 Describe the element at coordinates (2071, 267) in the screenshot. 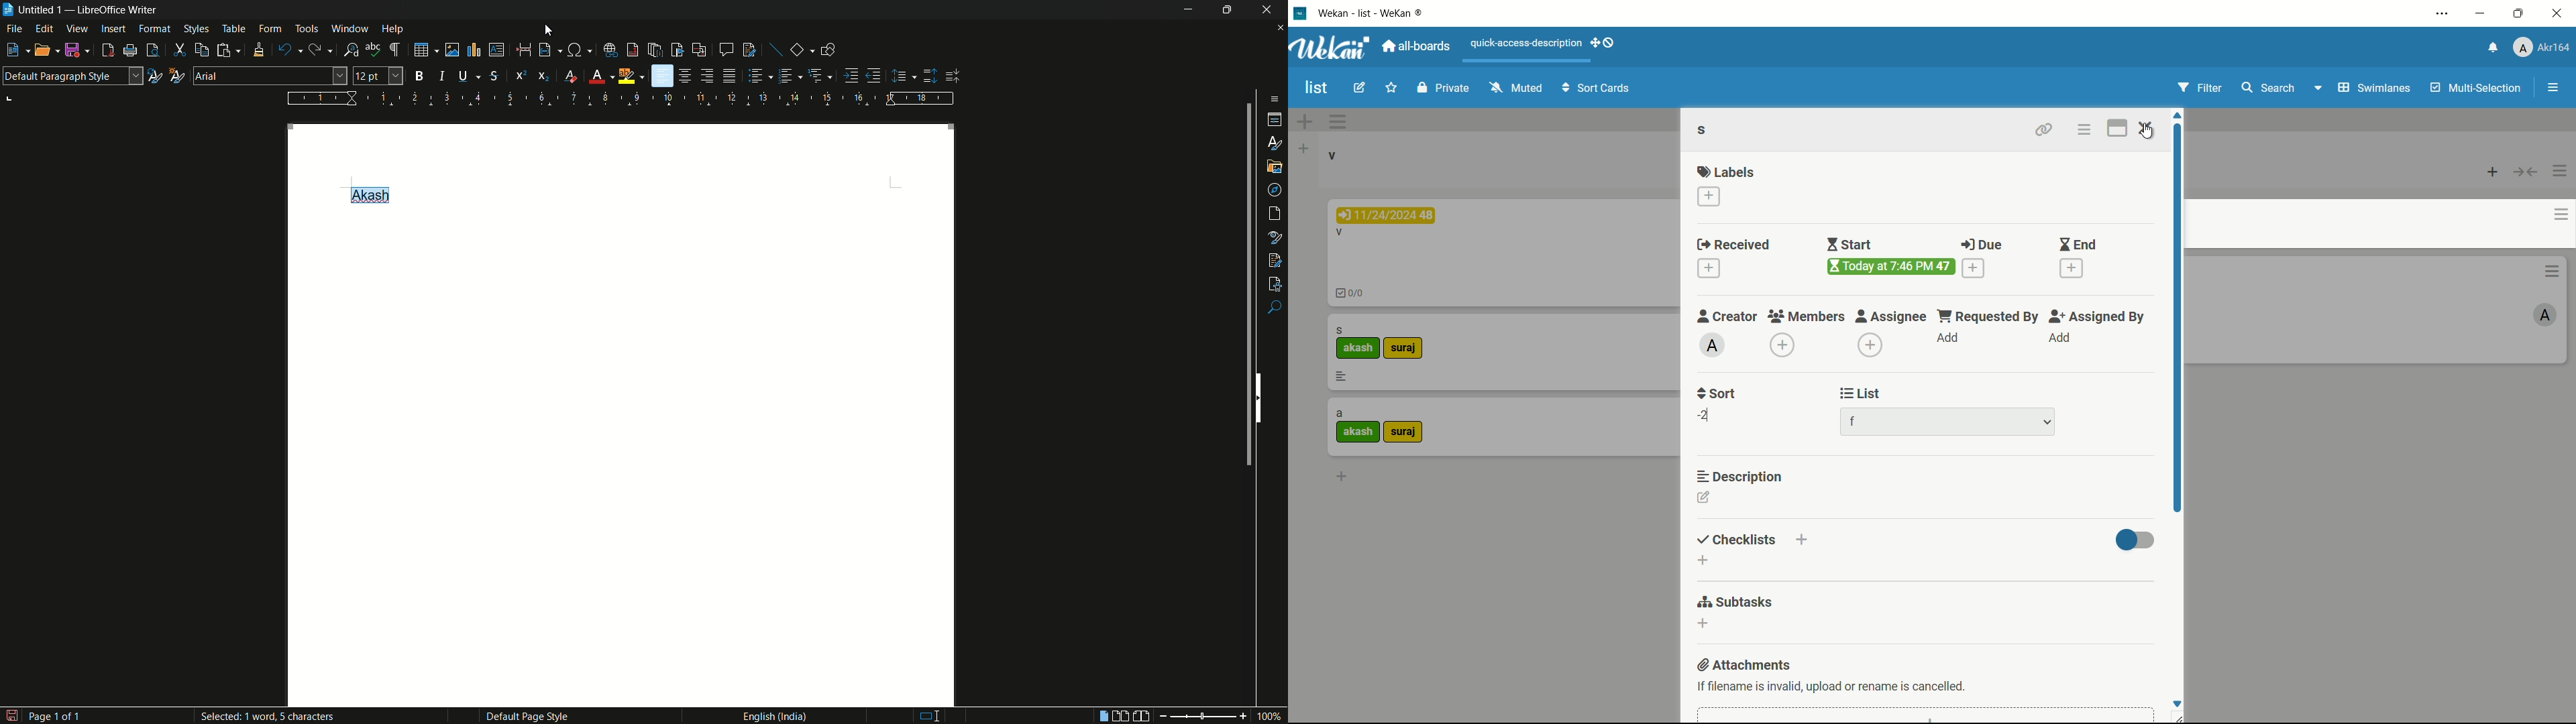

I see `add end date` at that location.